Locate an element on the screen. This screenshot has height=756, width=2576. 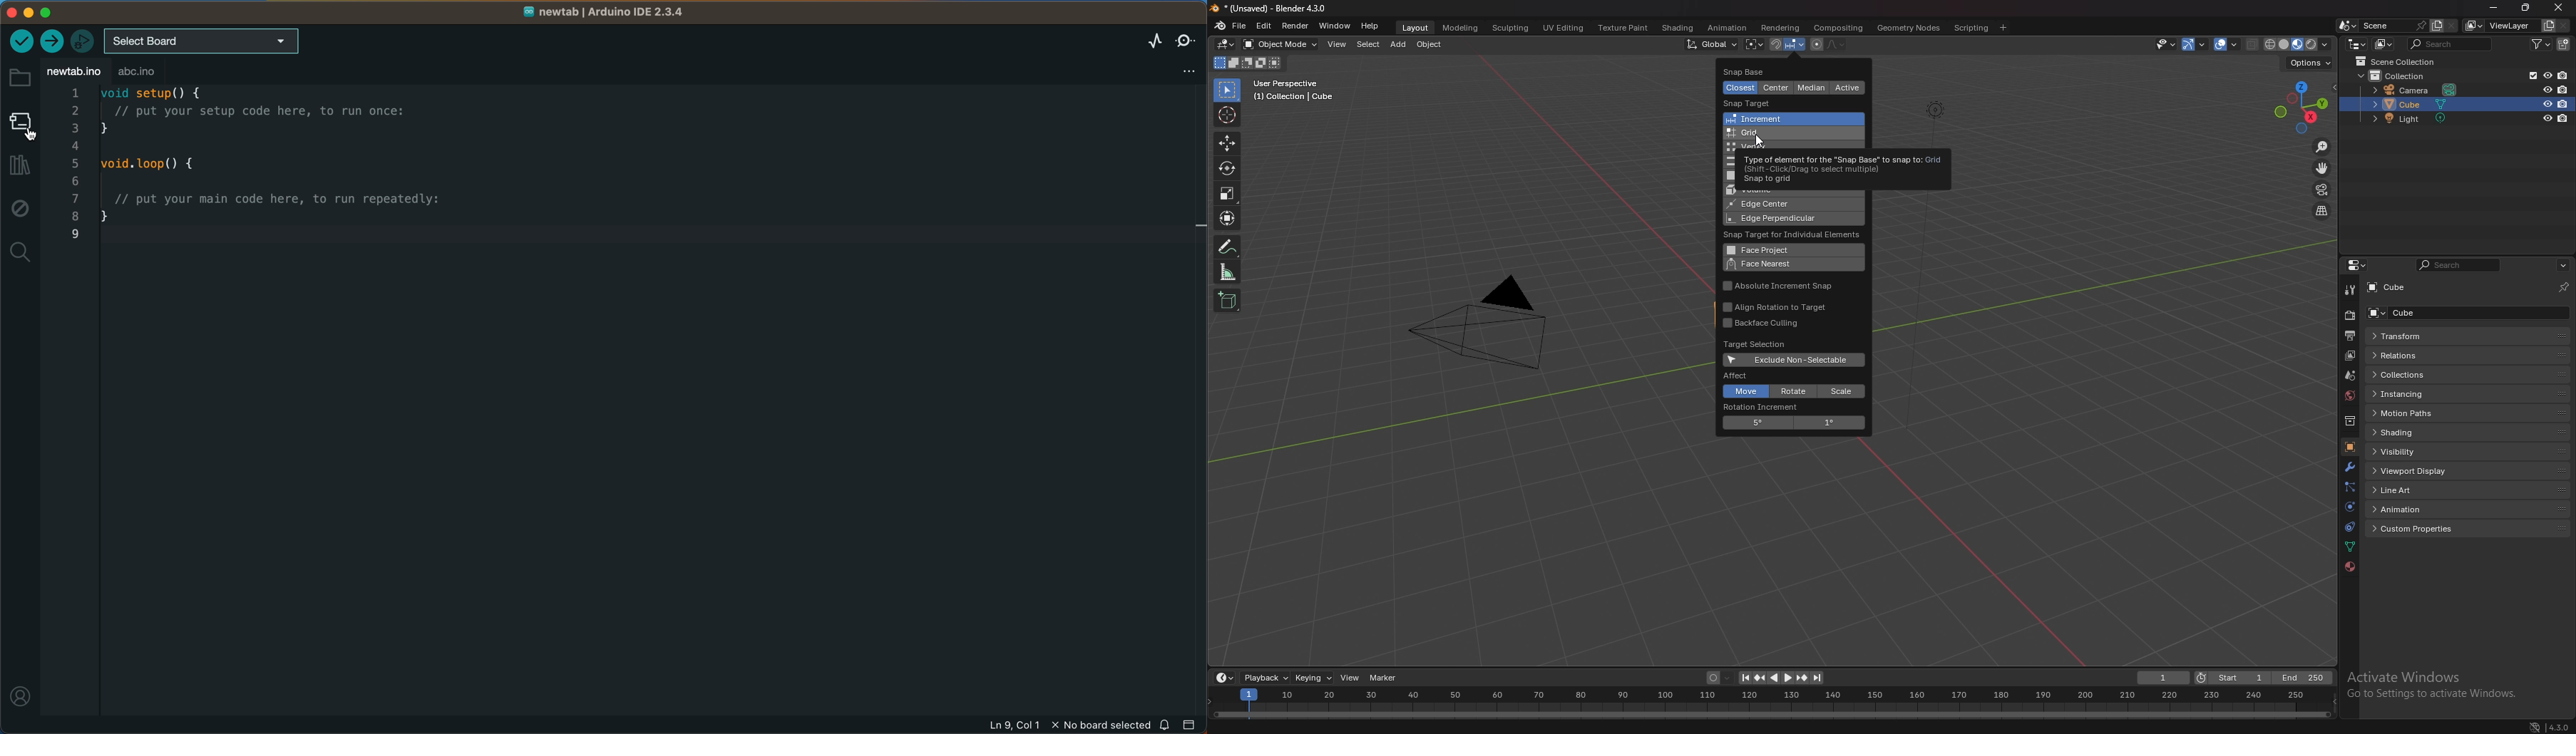
rotate is located at coordinates (1795, 391).